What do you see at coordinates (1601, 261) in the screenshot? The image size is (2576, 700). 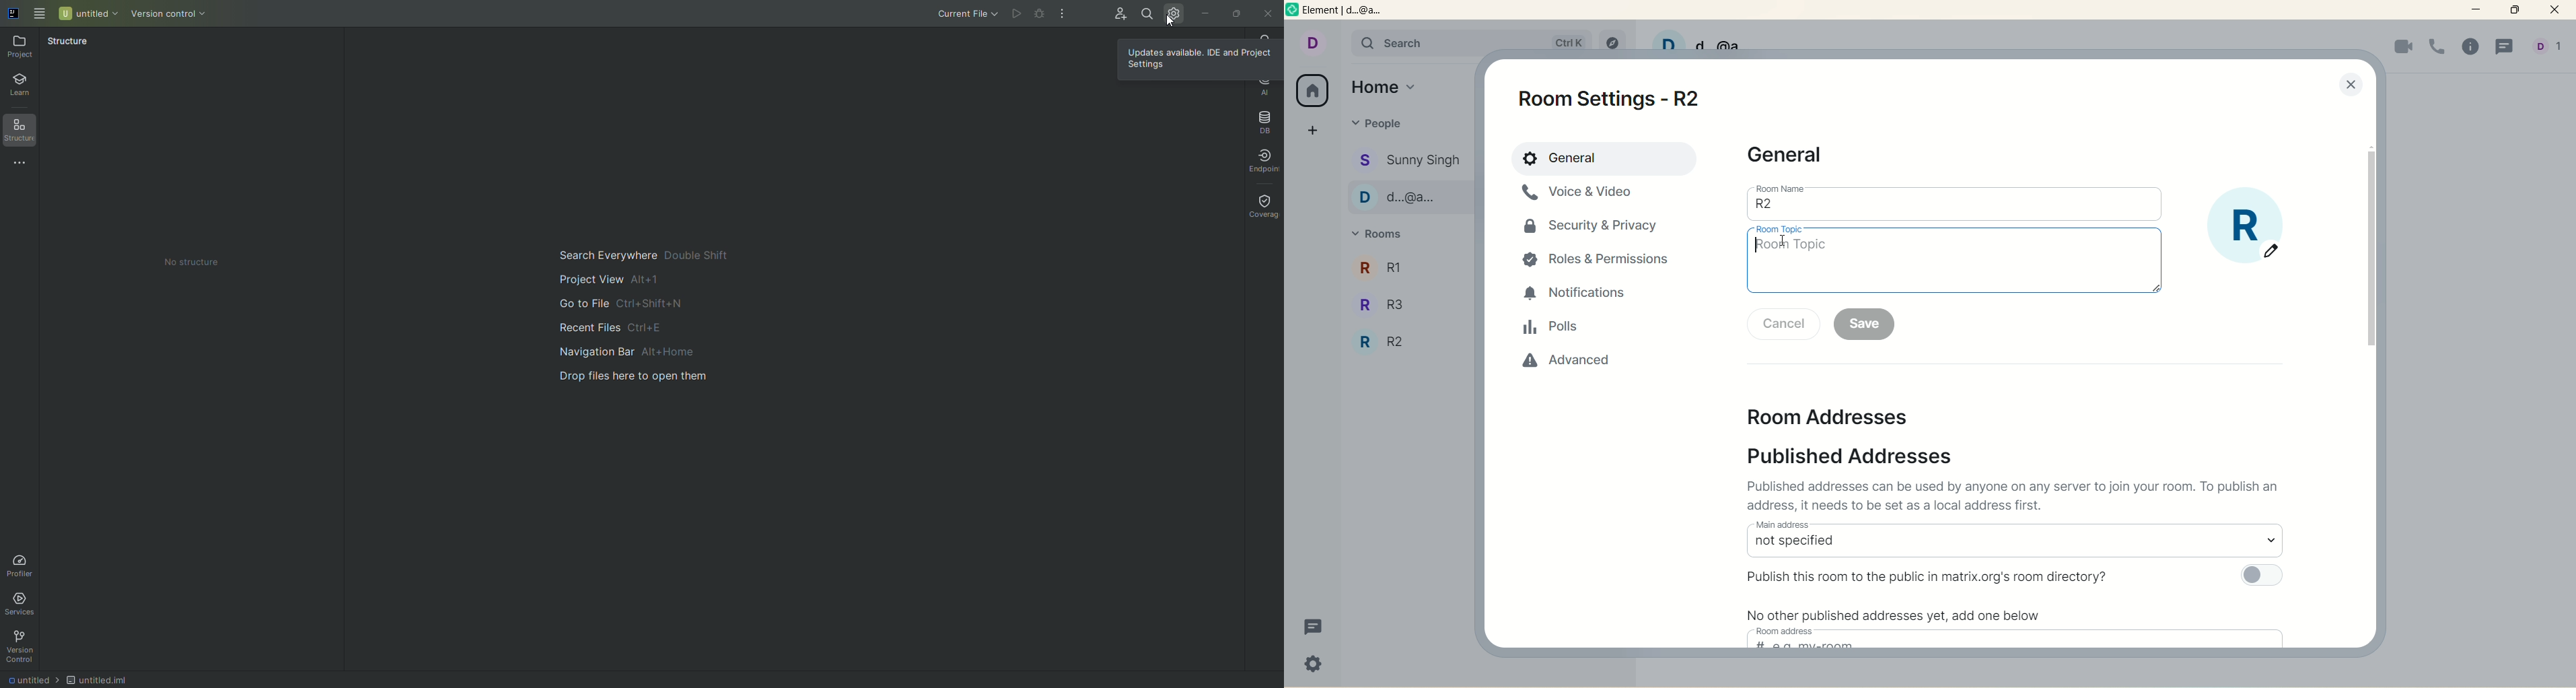 I see `roles and permissions` at bounding box center [1601, 261].